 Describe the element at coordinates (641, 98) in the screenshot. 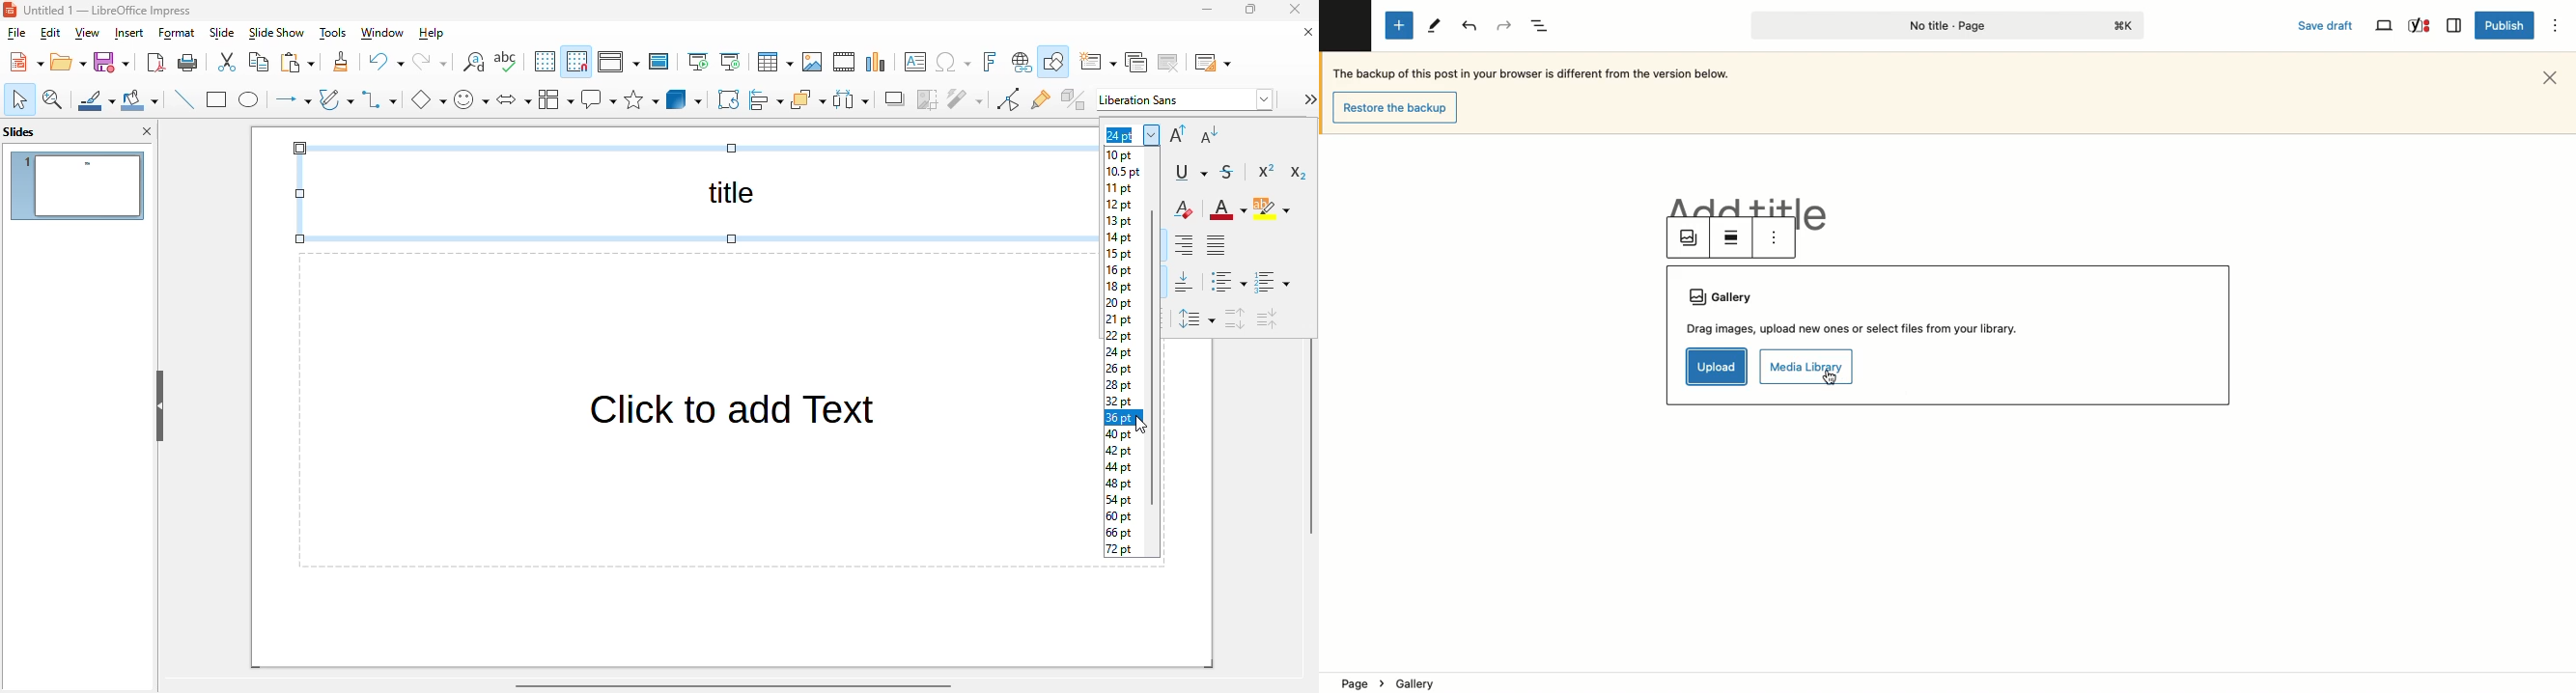

I see `stars and banners` at that location.